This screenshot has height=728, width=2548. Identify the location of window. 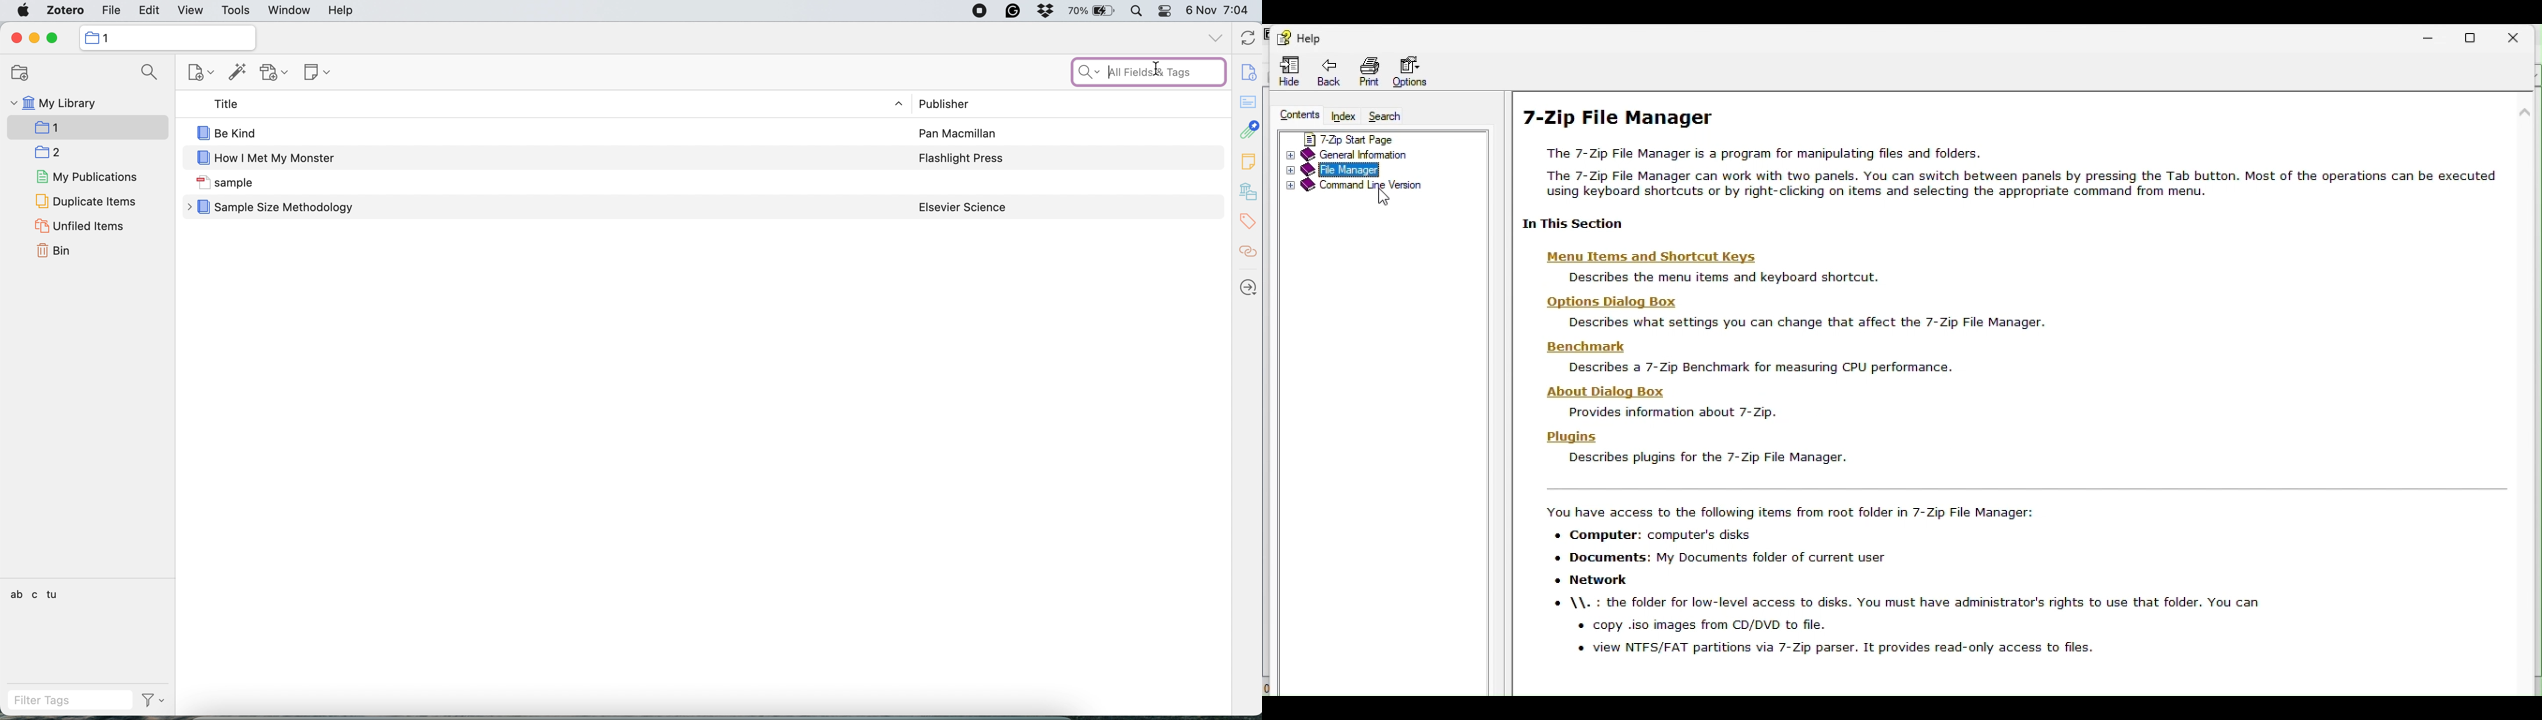
(288, 11).